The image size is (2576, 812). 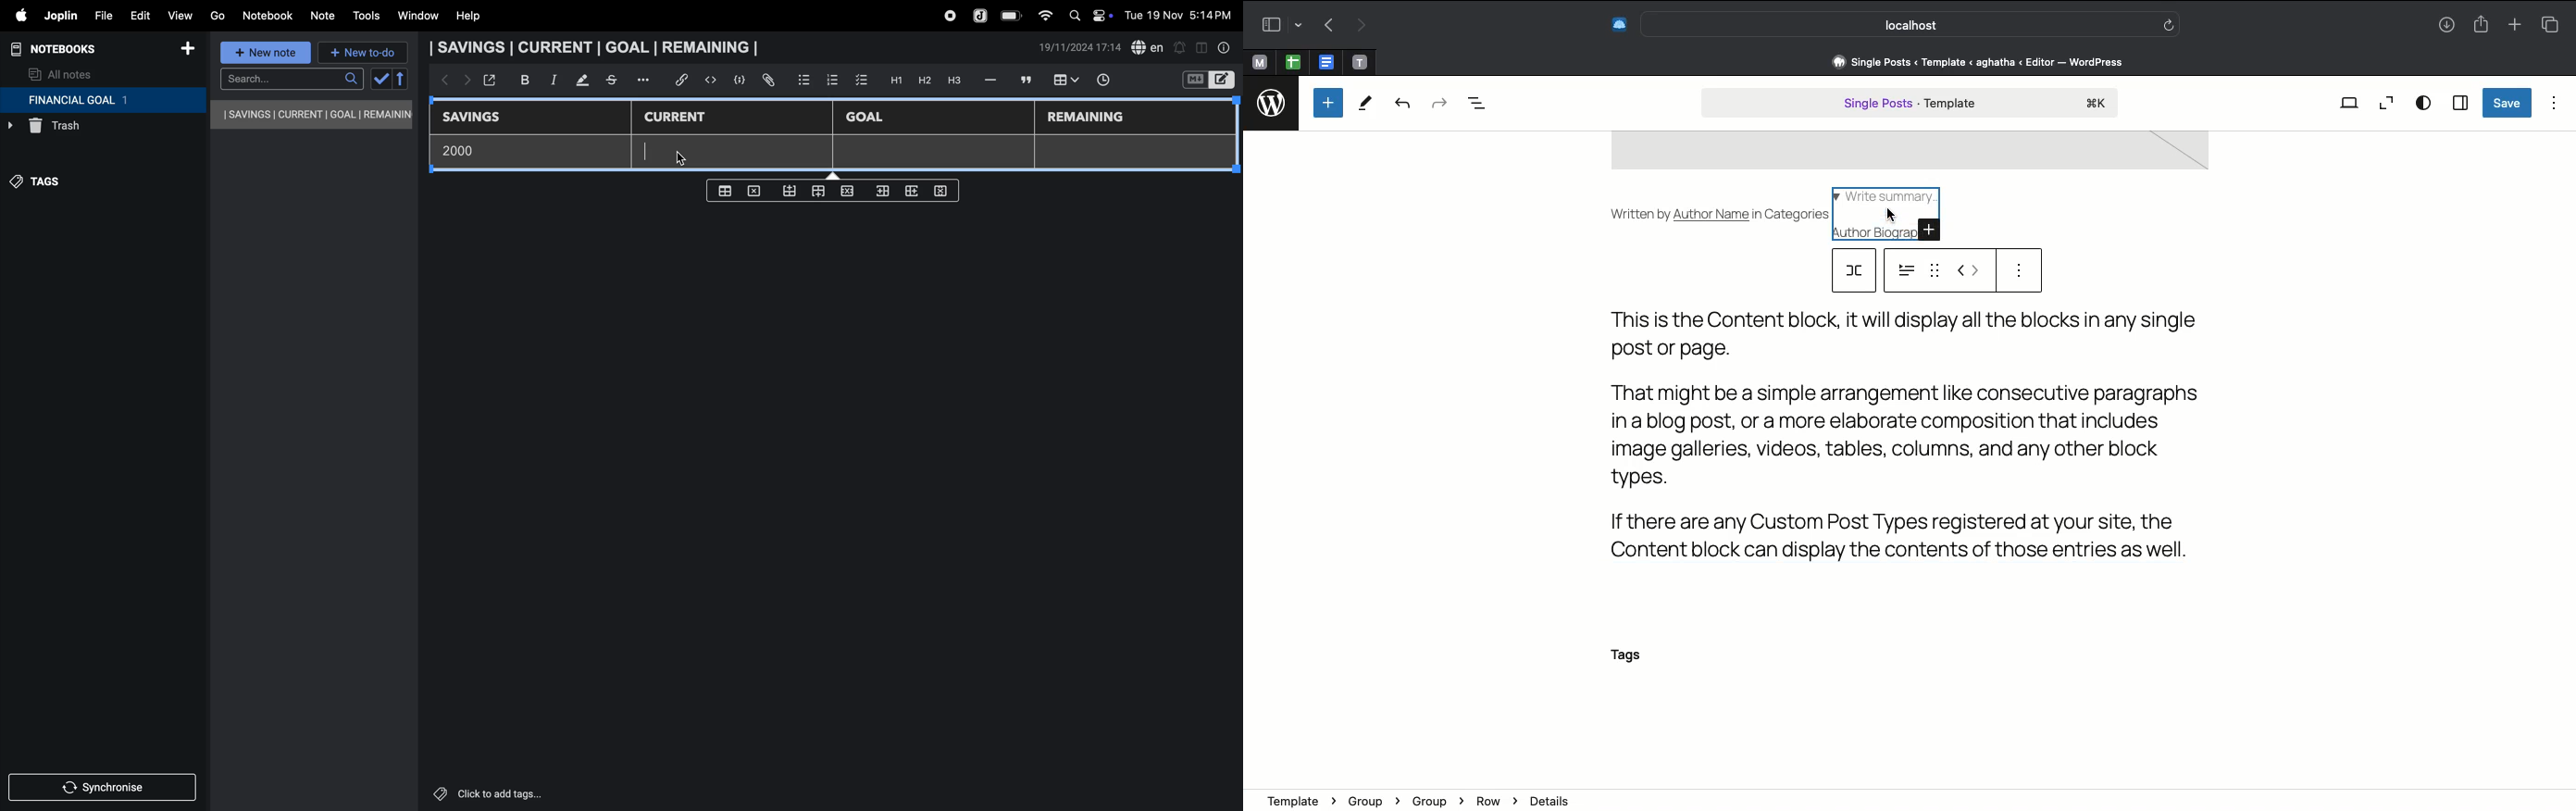 I want to click on tags, so click(x=42, y=187).